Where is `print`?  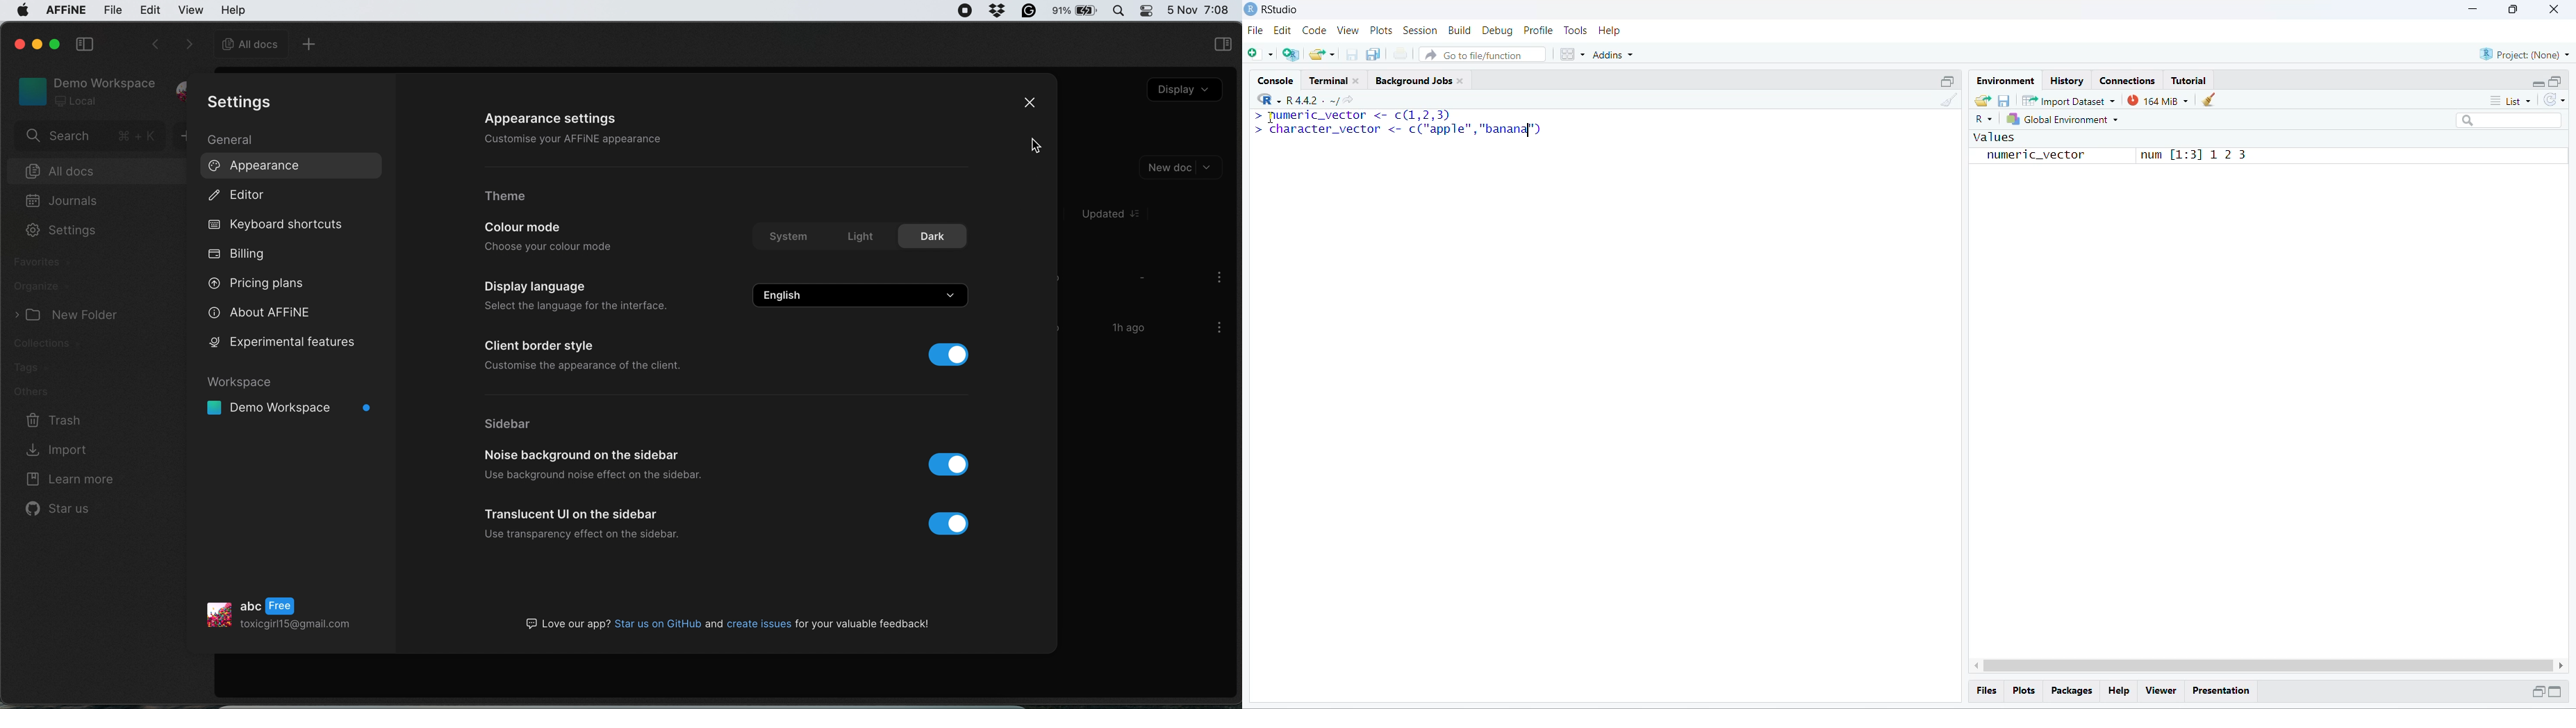 print is located at coordinates (1401, 54).